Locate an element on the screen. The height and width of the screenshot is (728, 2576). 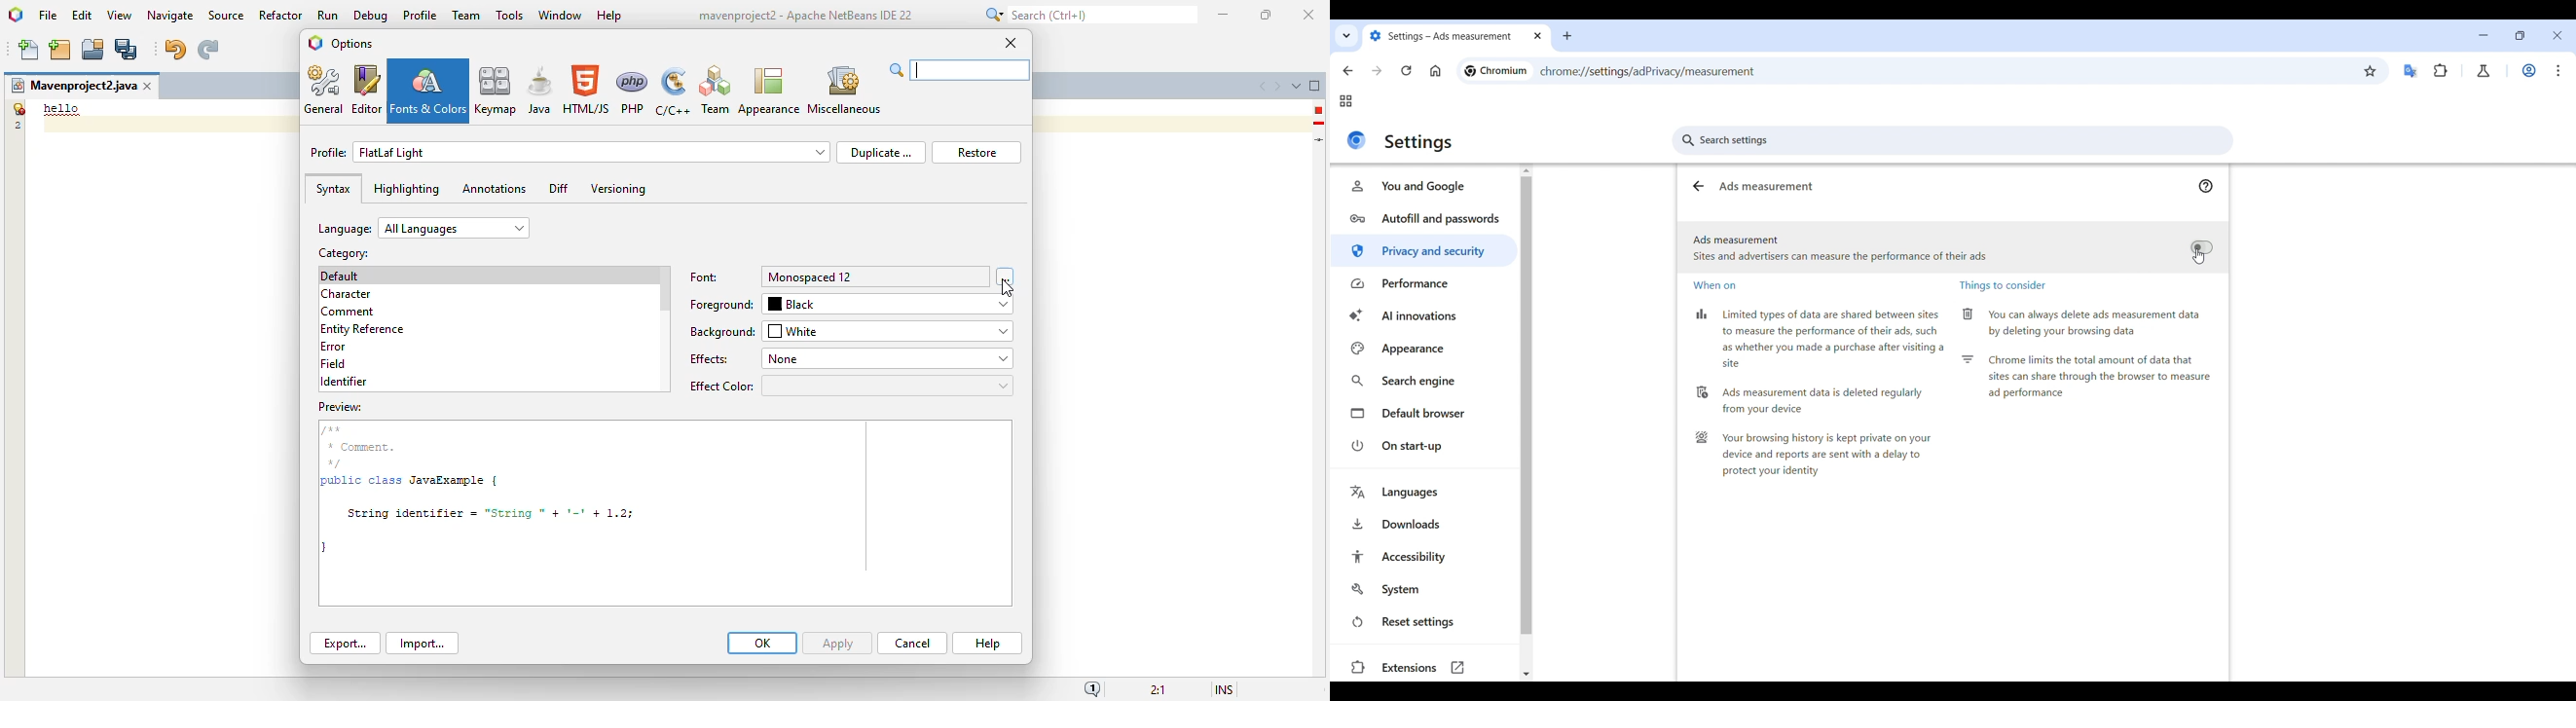
Vertical slide bar is located at coordinates (1527, 405).